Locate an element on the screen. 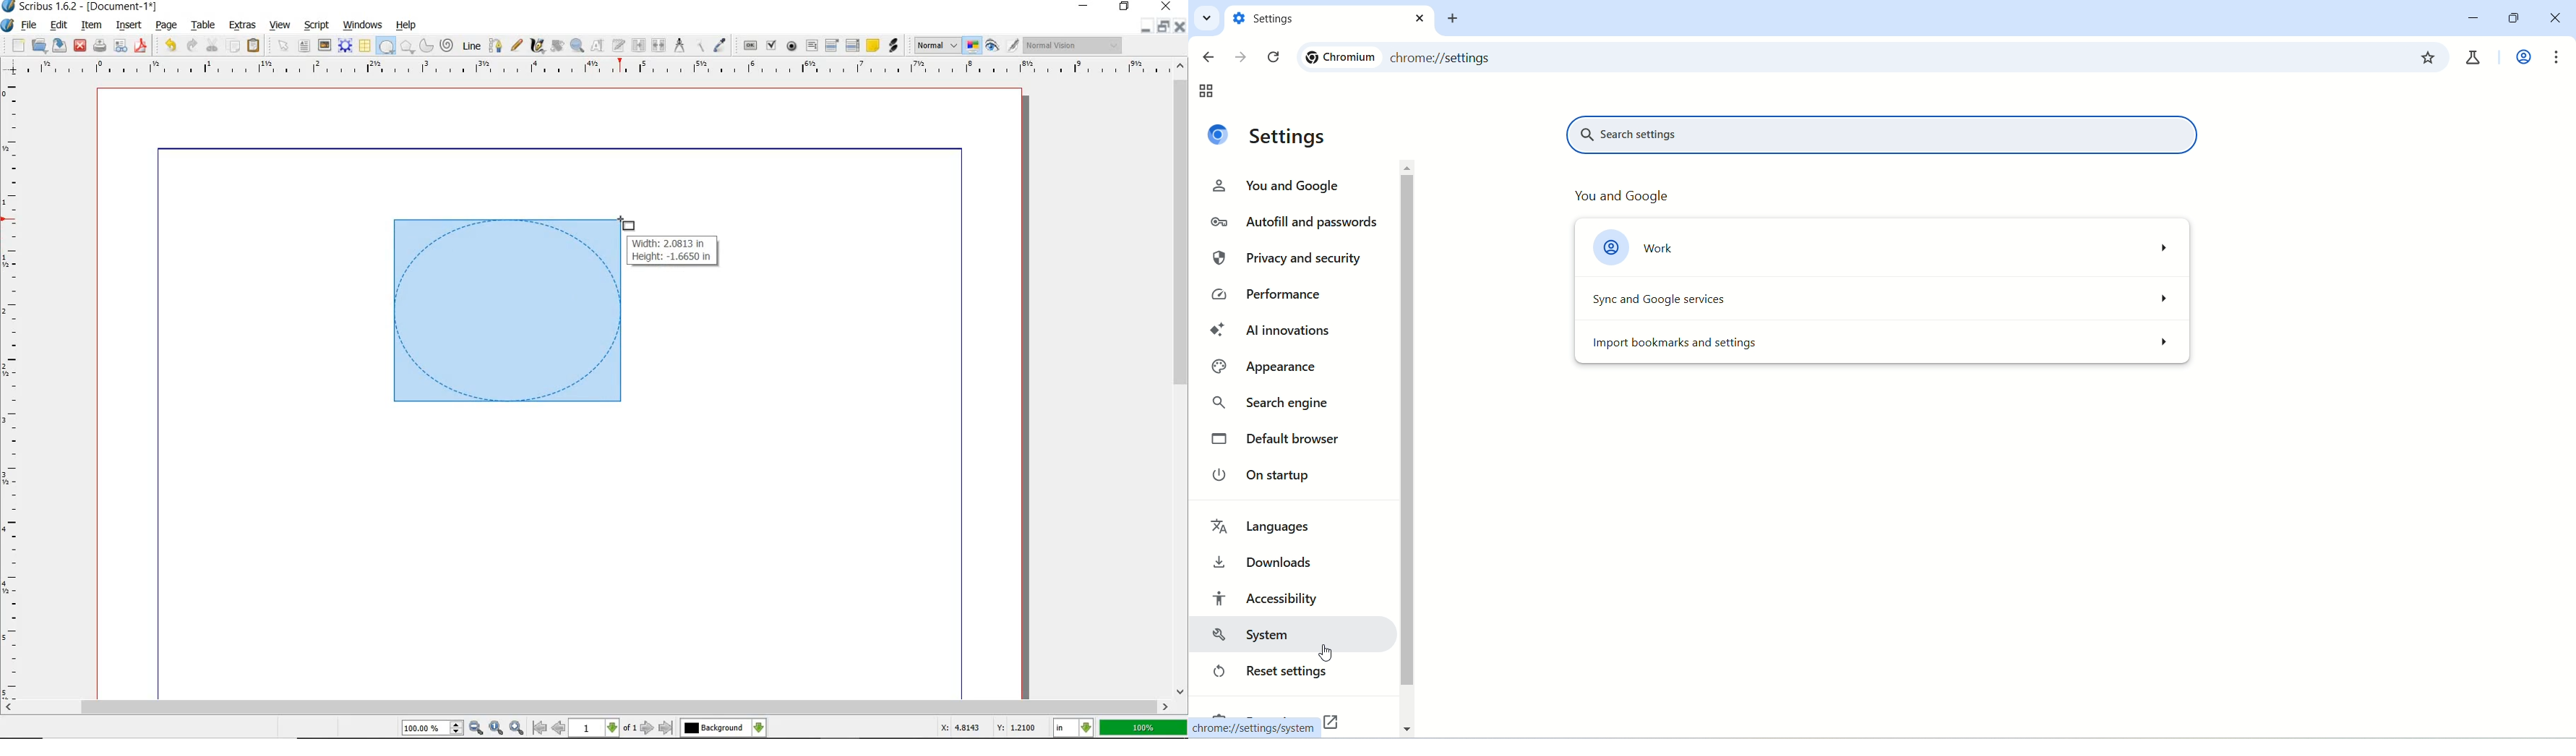  RESTORE is located at coordinates (1164, 27).